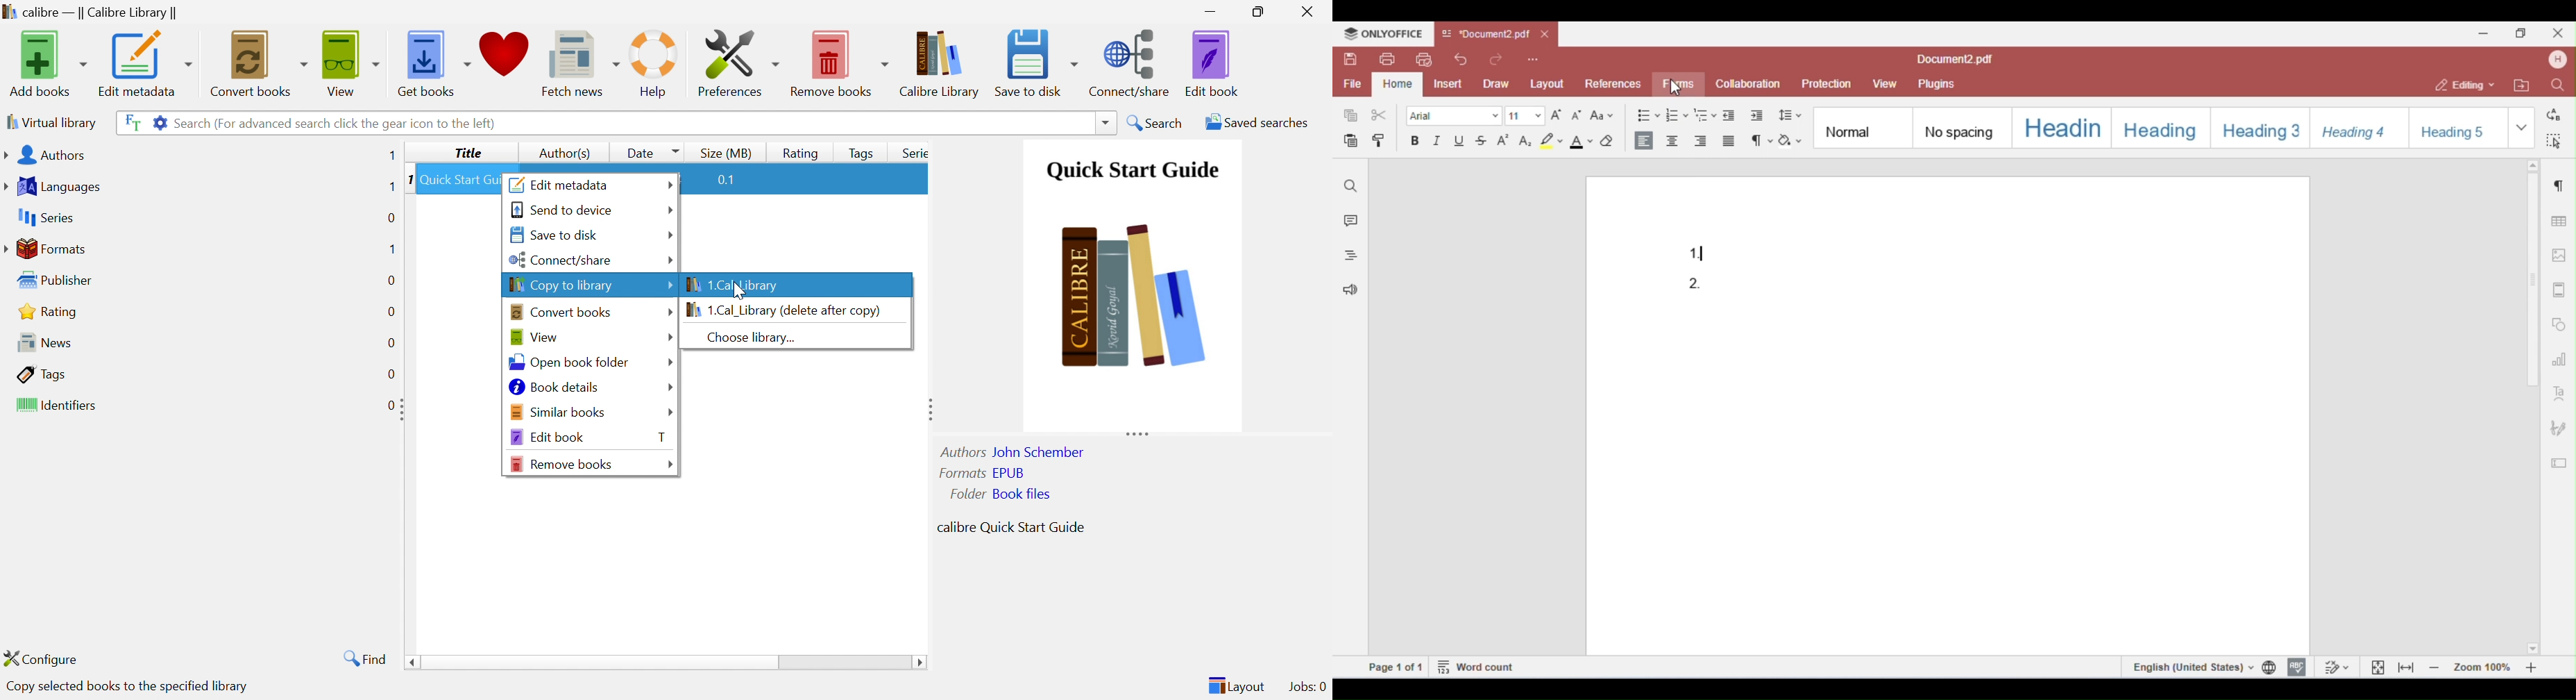 Image resolution: width=2576 pixels, height=700 pixels. What do you see at coordinates (505, 58) in the screenshot?
I see `Donate to support Calibre` at bounding box center [505, 58].